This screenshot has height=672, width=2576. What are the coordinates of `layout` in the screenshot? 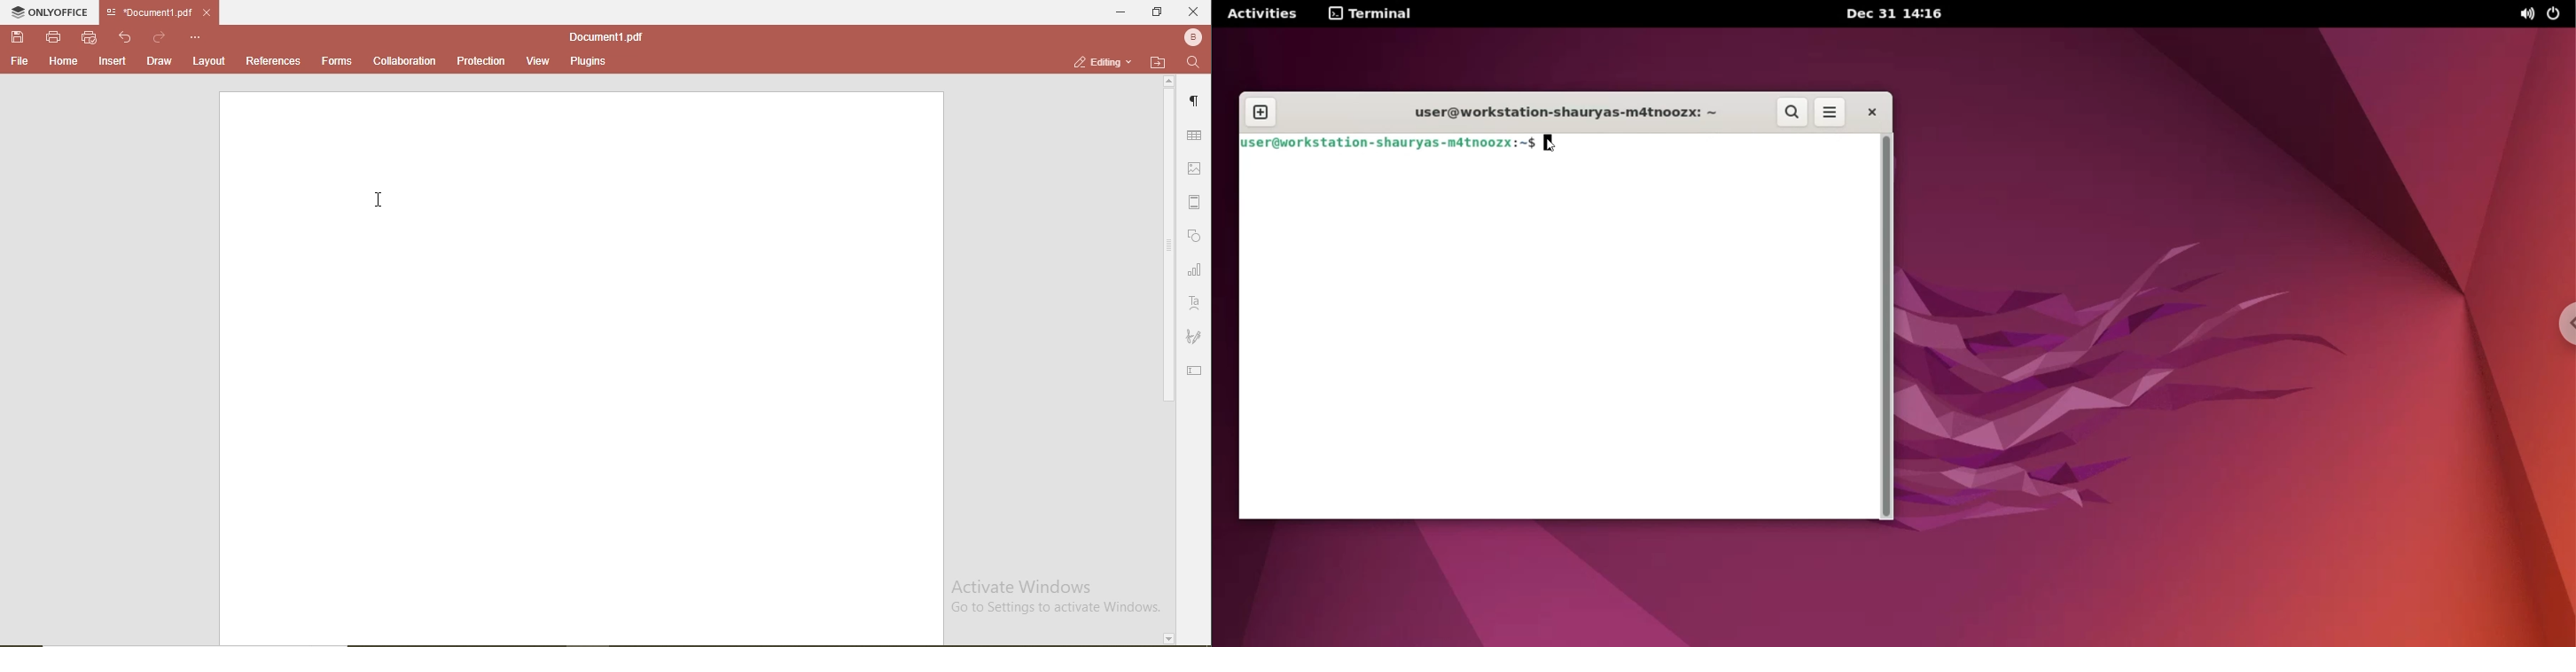 It's located at (207, 61).